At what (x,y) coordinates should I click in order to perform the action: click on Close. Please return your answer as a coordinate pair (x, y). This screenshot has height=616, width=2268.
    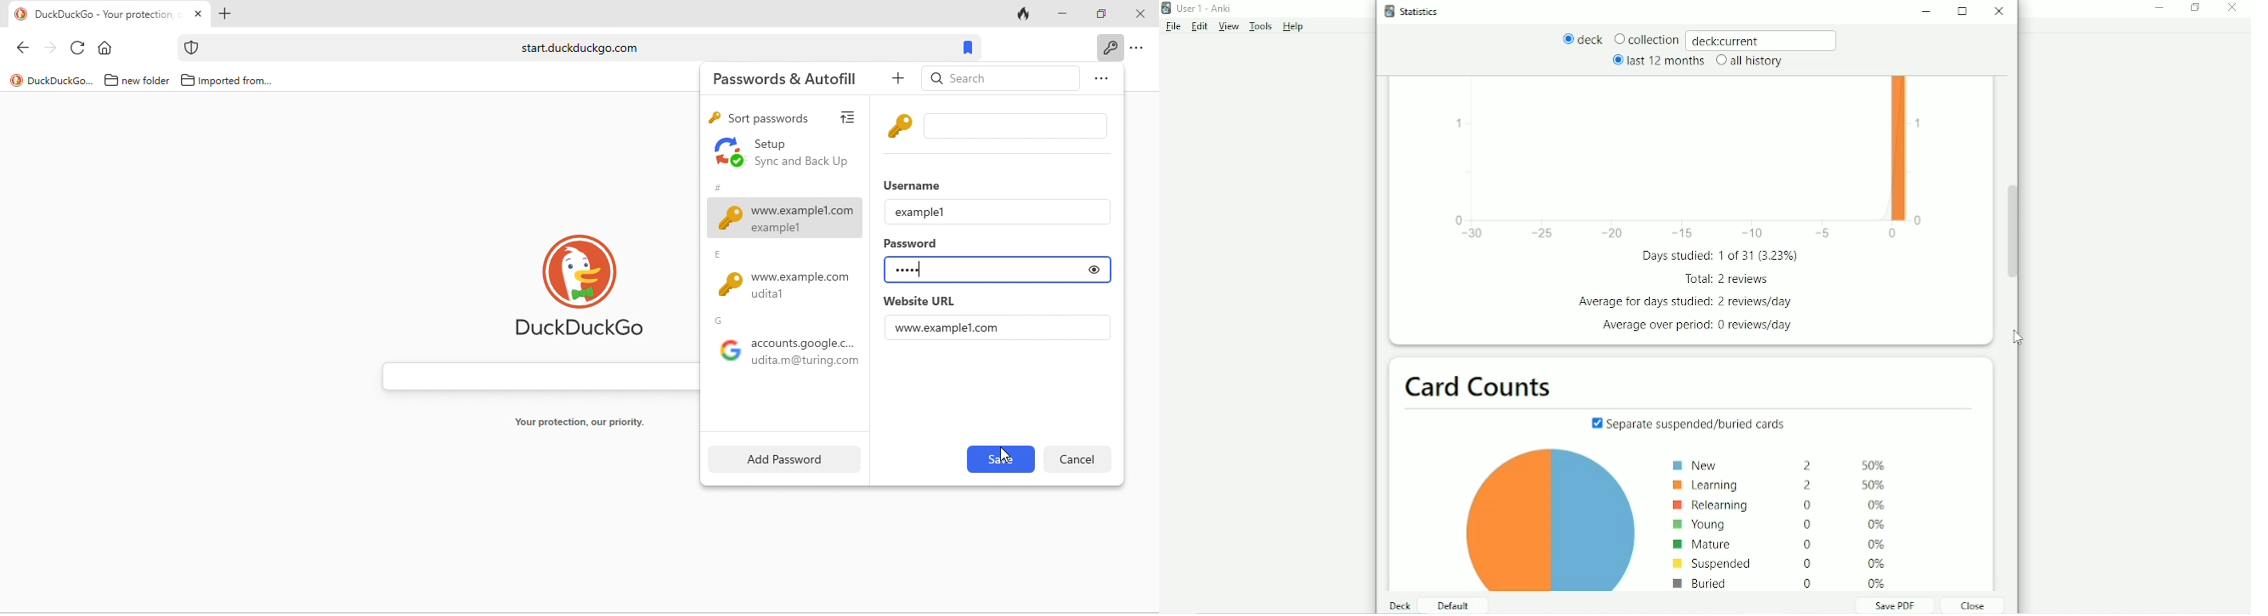
    Looking at the image, I should click on (2235, 8).